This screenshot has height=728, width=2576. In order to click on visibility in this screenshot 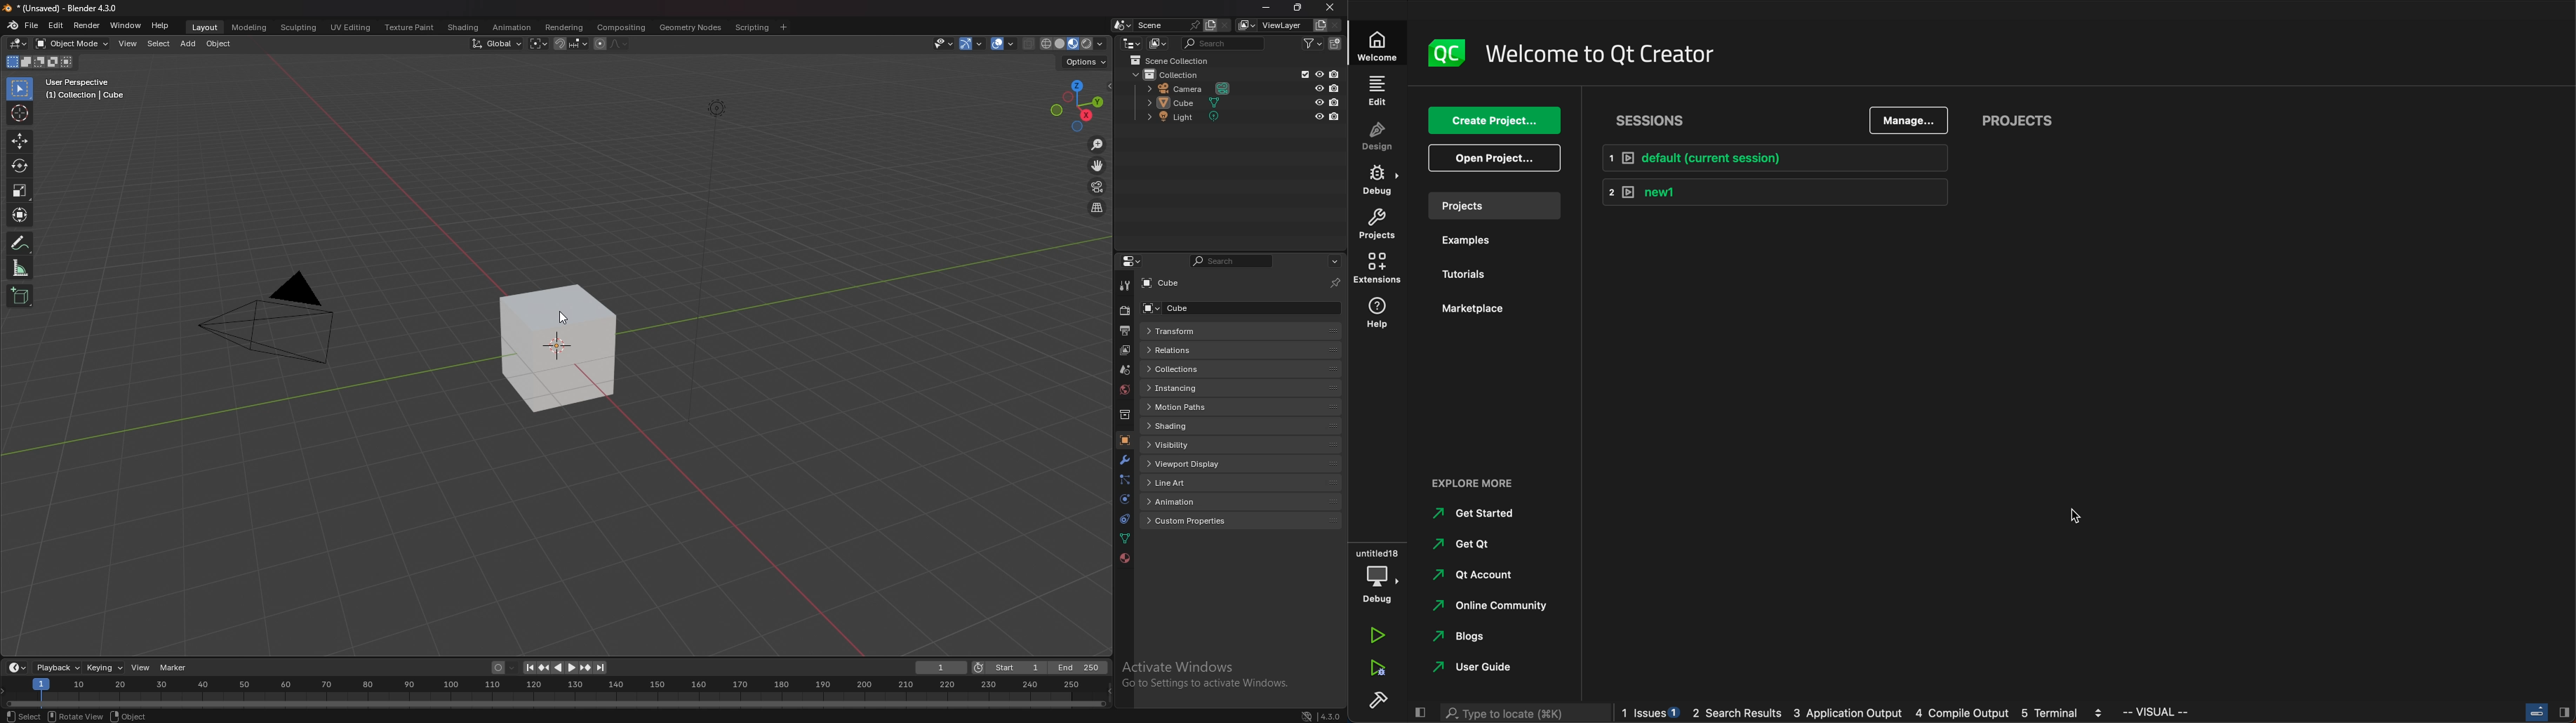, I will do `click(1190, 444)`.